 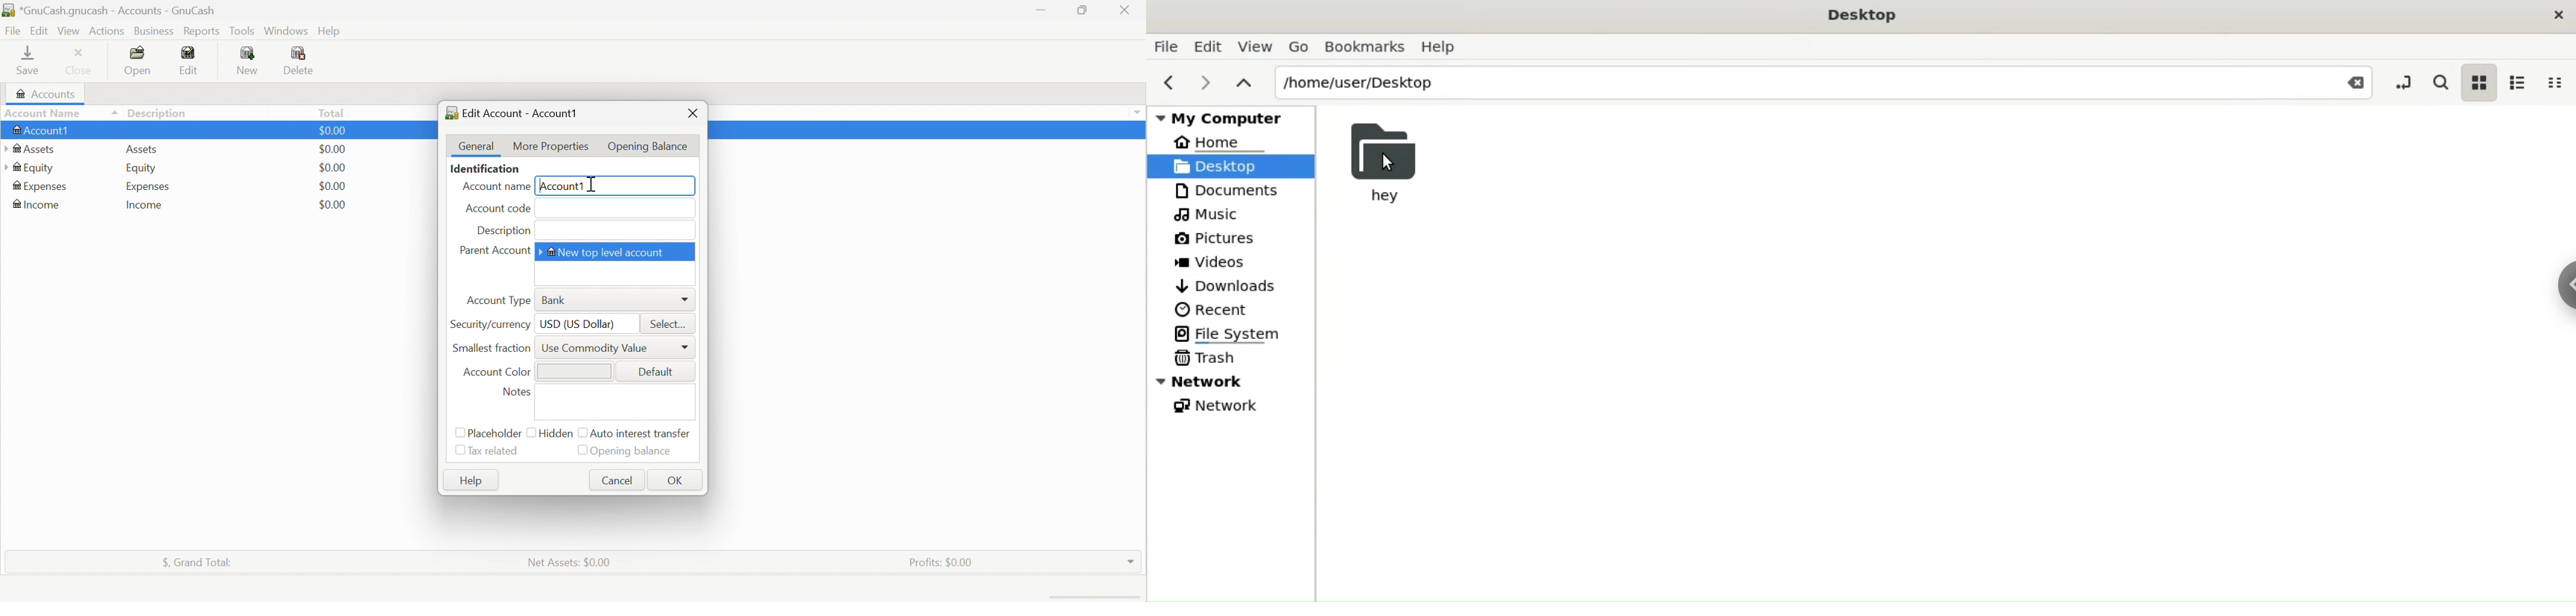 What do you see at coordinates (1300, 46) in the screenshot?
I see `Go ` at bounding box center [1300, 46].